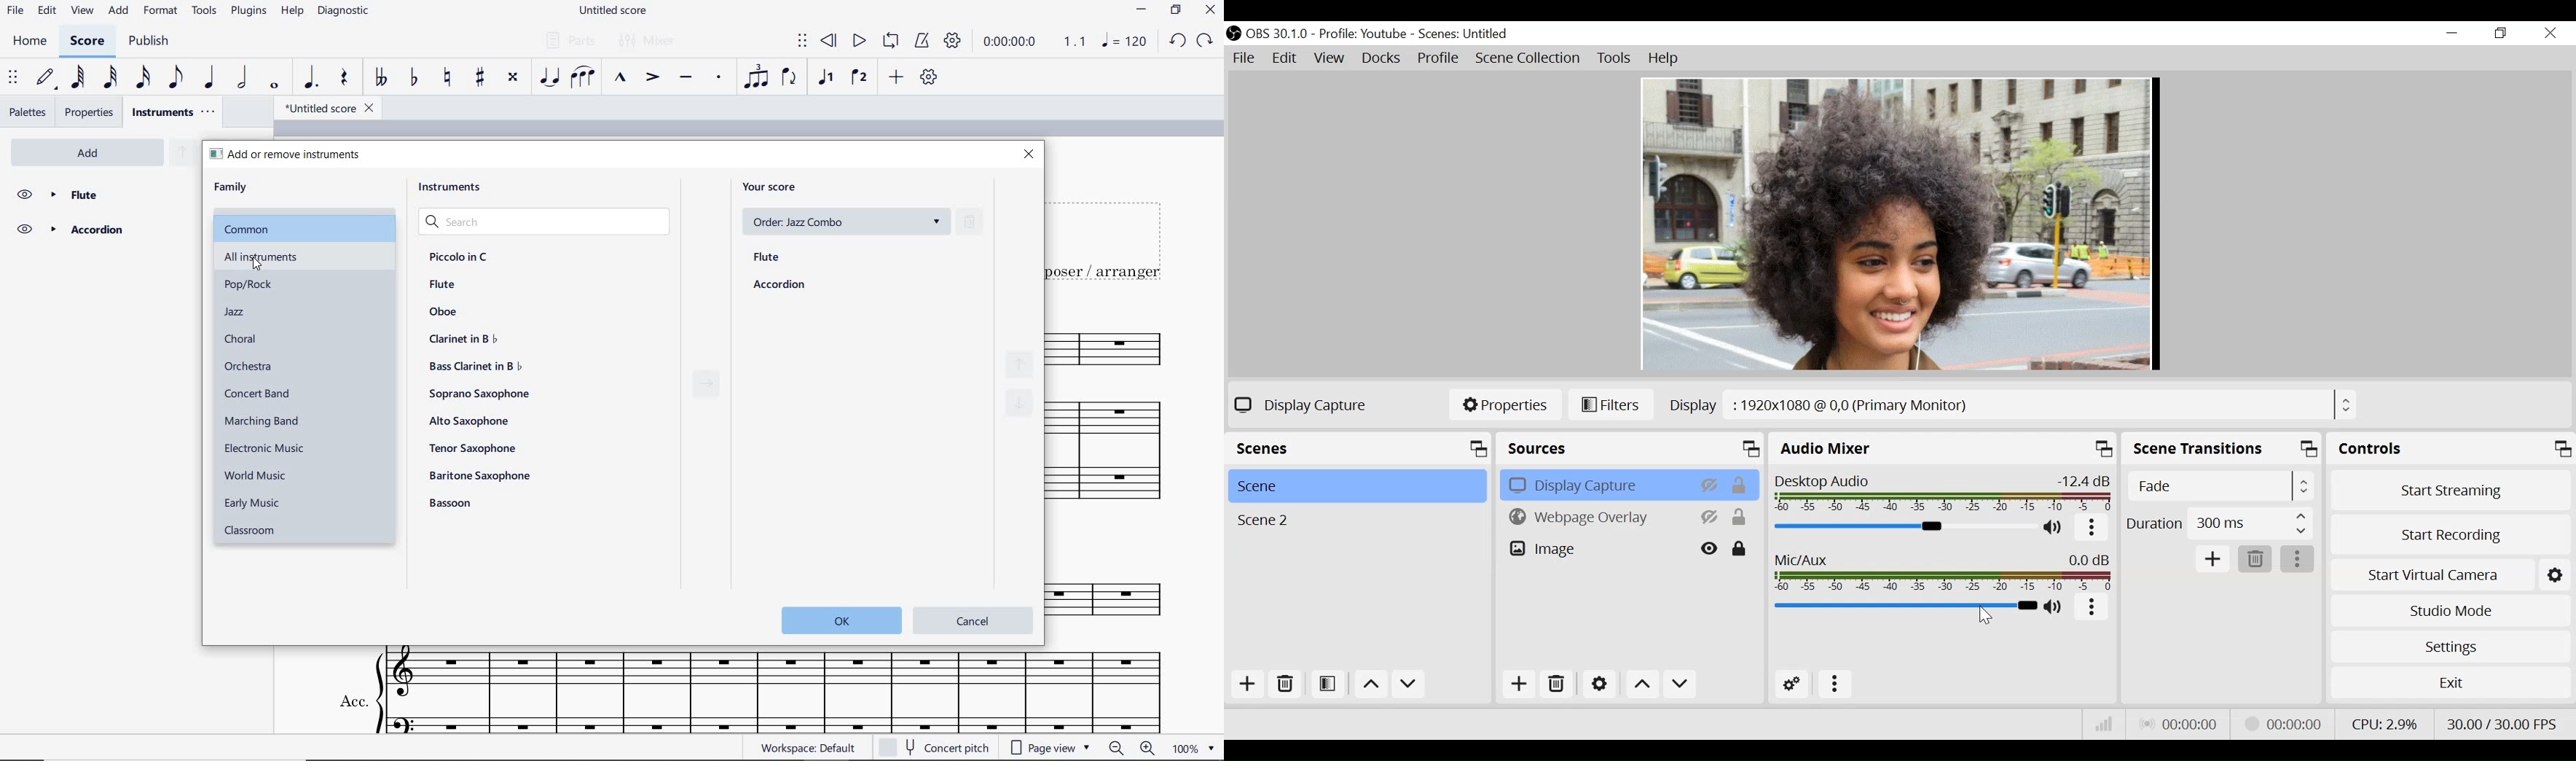 Image resolution: width=2576 pixels, height=784 pixels. I want to click on File, so click(1244, 58).